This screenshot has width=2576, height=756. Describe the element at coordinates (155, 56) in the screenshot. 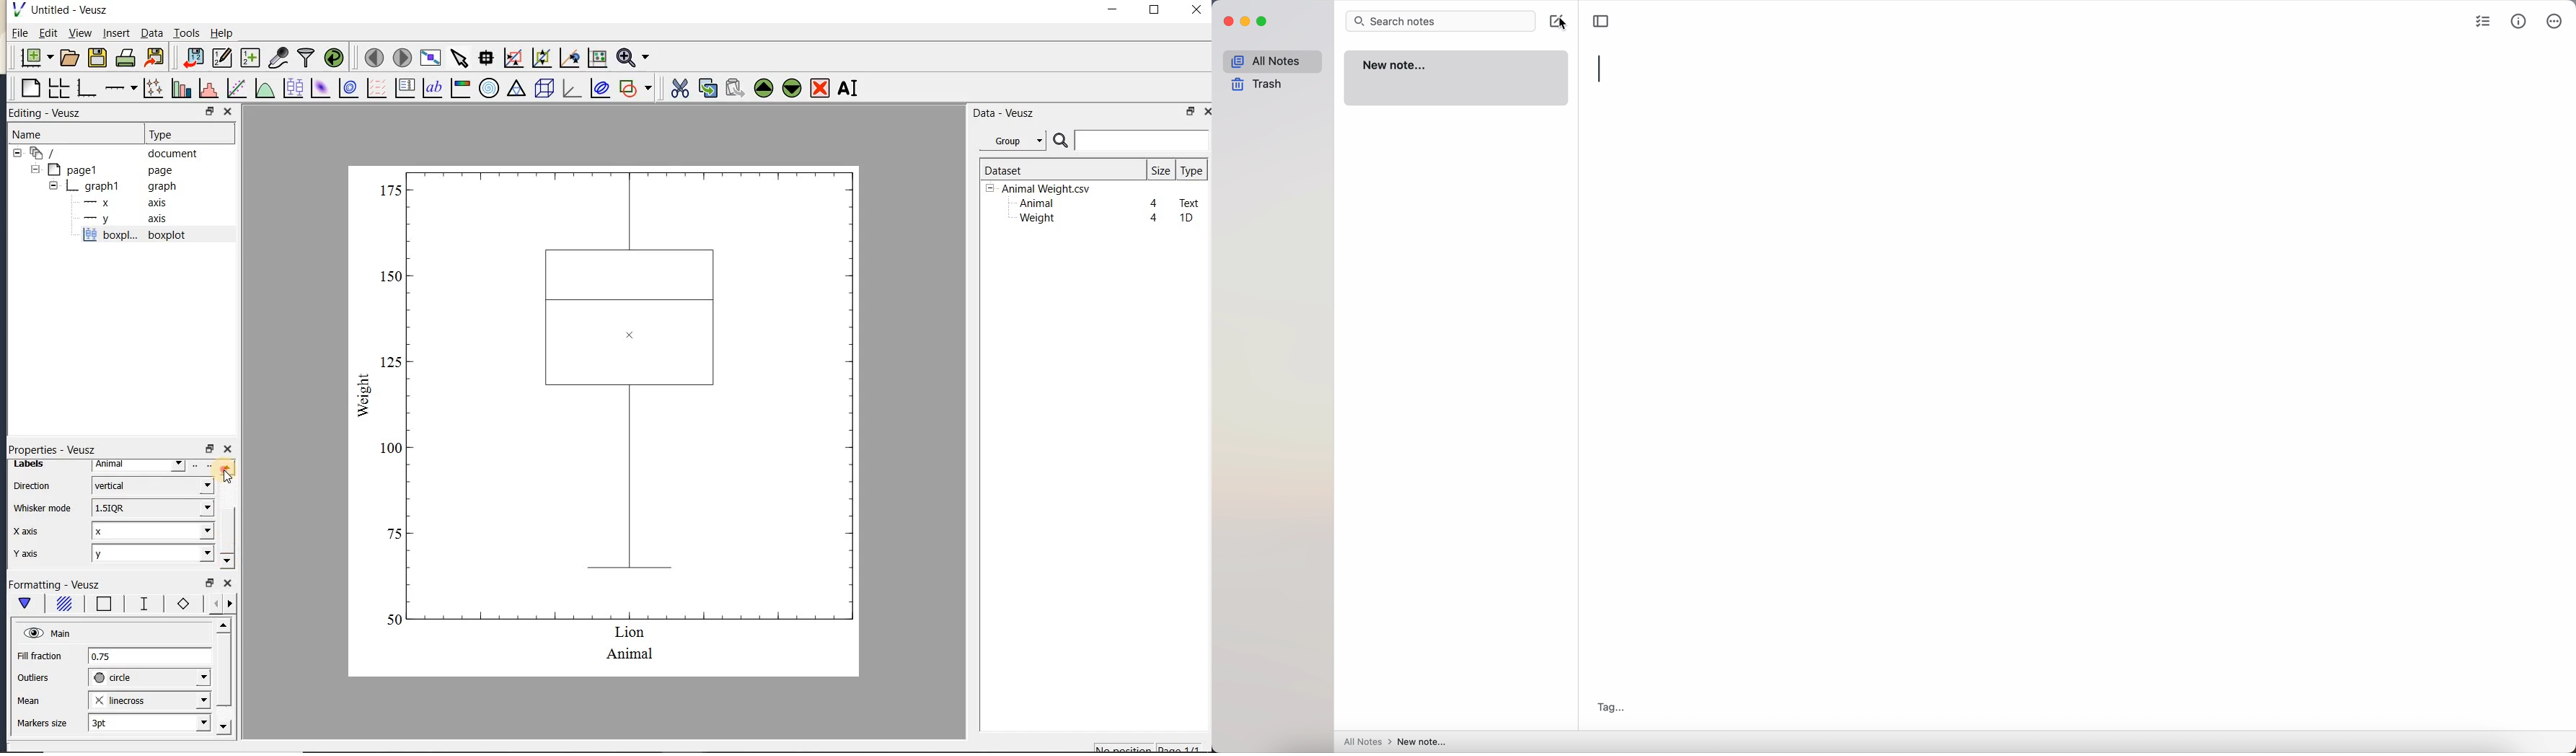

I see `export to graphics format` at that location.